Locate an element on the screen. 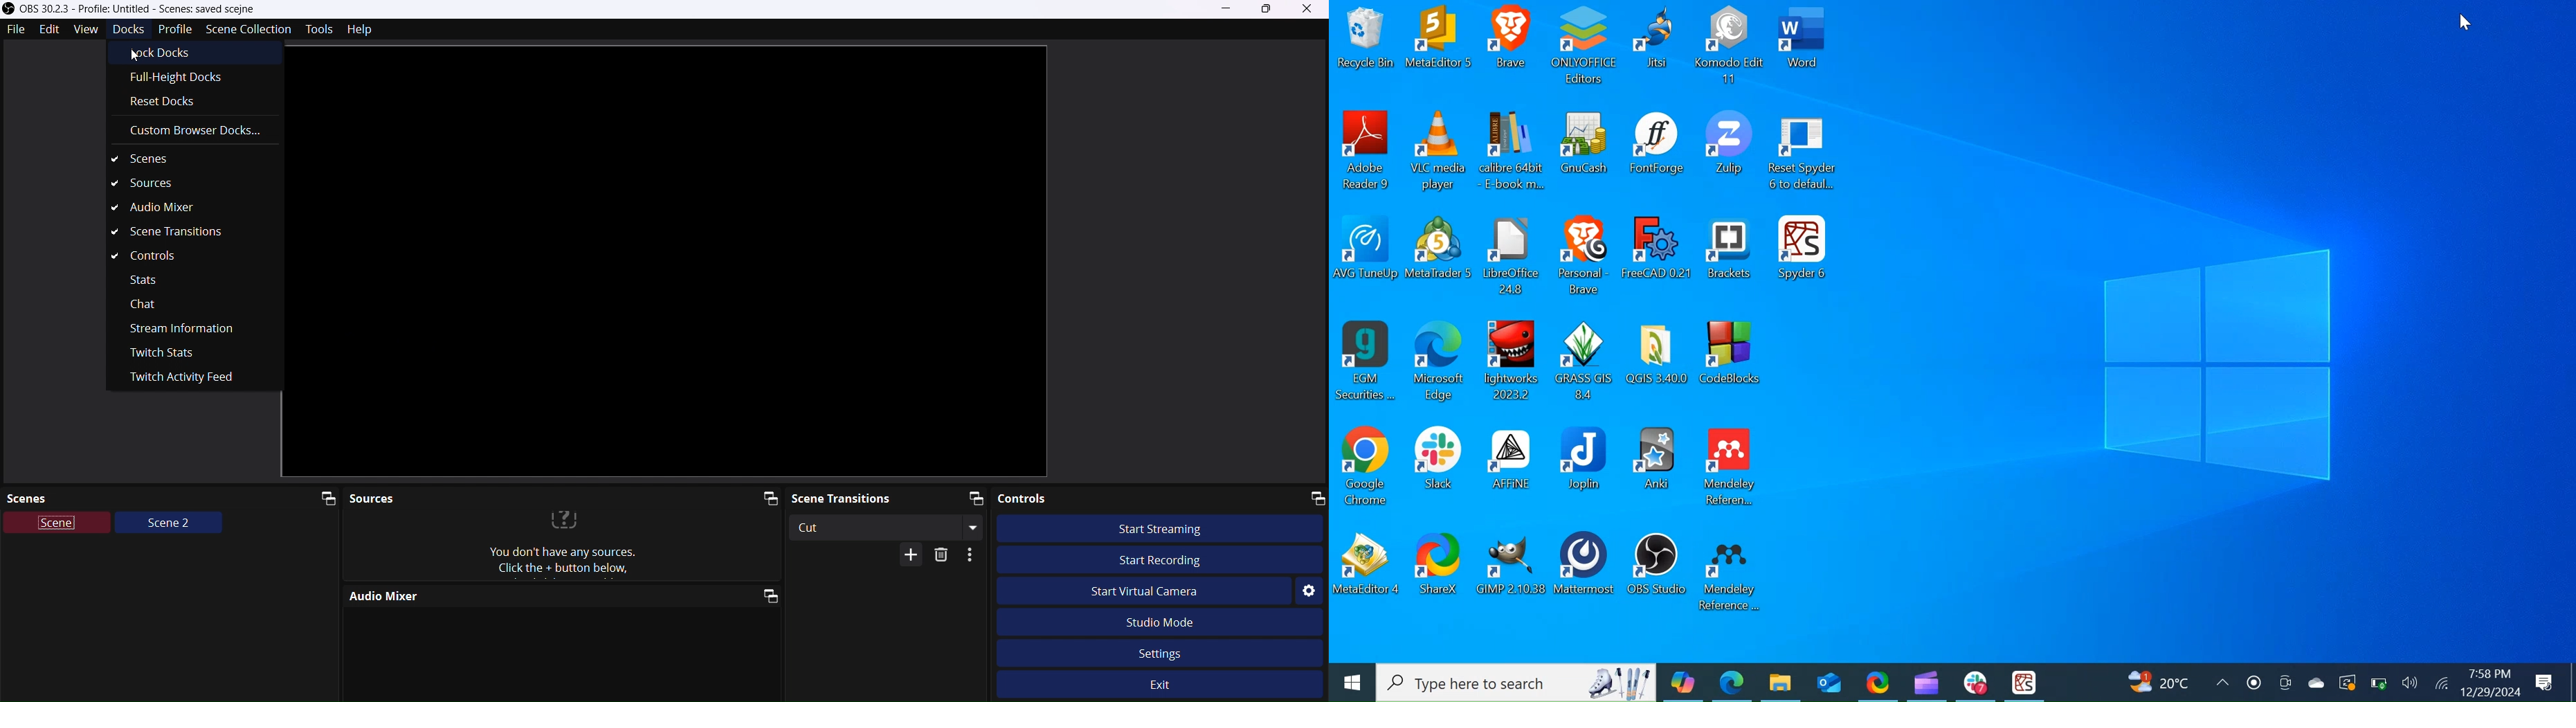  Minimize is located at coordinates (1227, 8).